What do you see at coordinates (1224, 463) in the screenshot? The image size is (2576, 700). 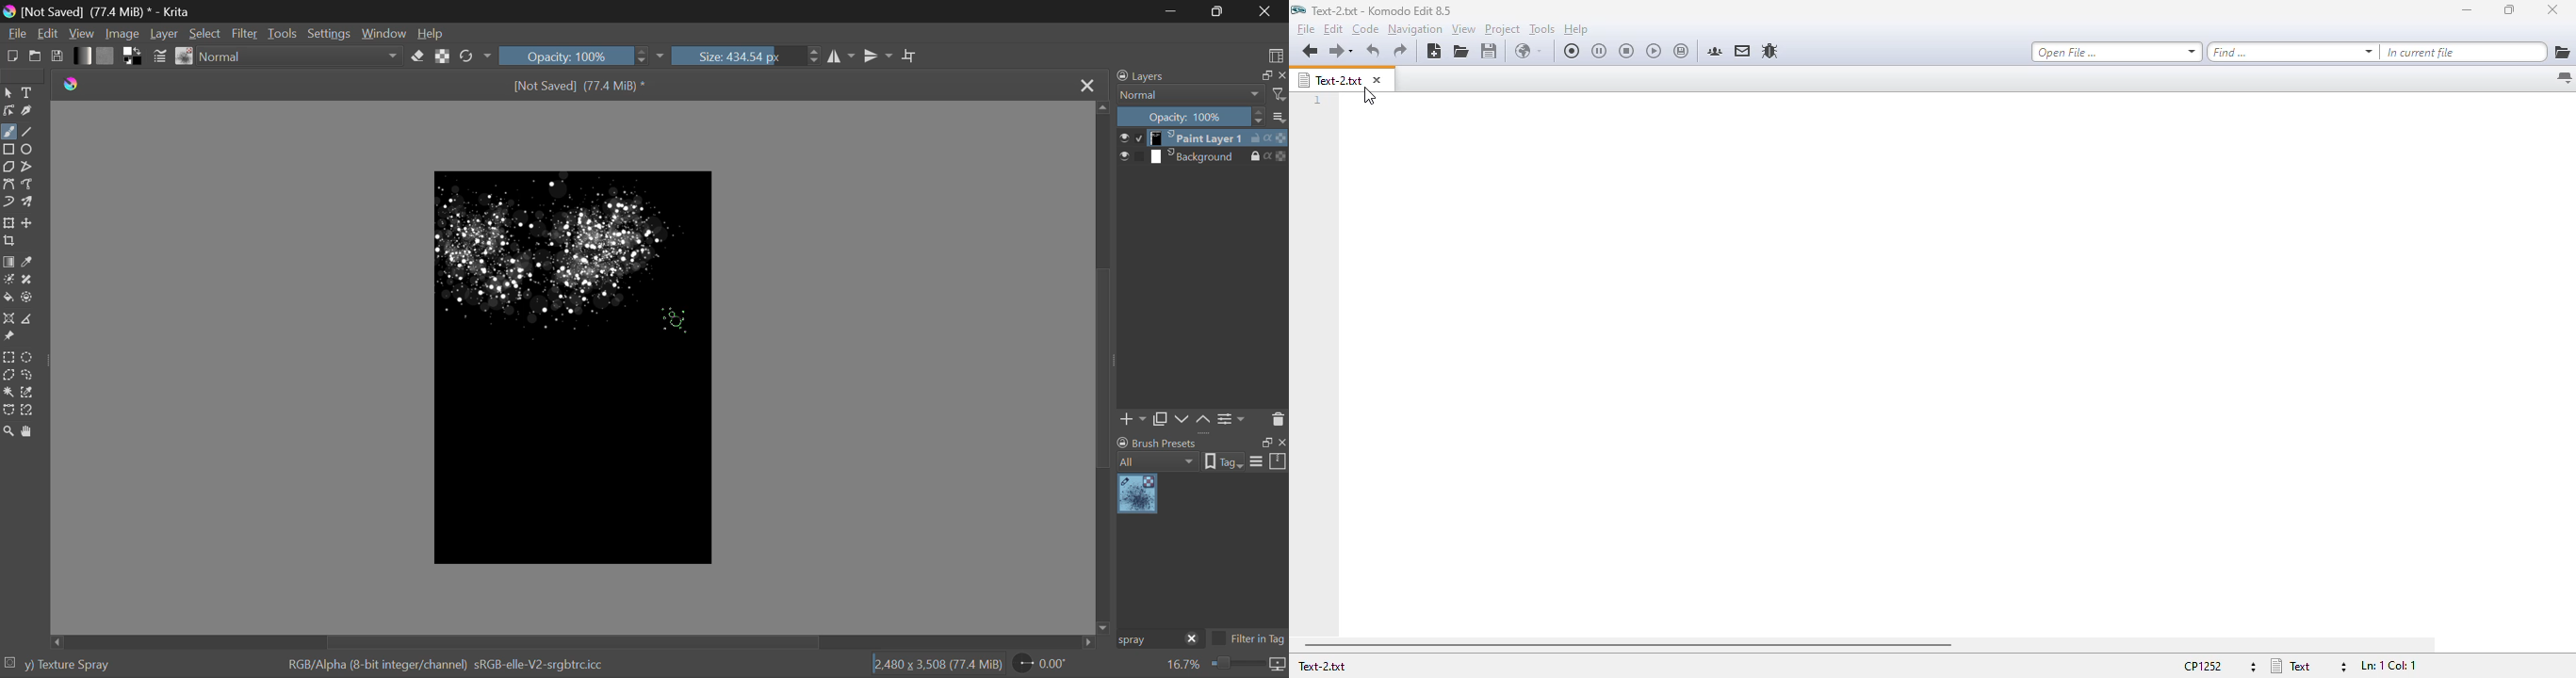 I see `tag` at bounding box center [1224, 463].